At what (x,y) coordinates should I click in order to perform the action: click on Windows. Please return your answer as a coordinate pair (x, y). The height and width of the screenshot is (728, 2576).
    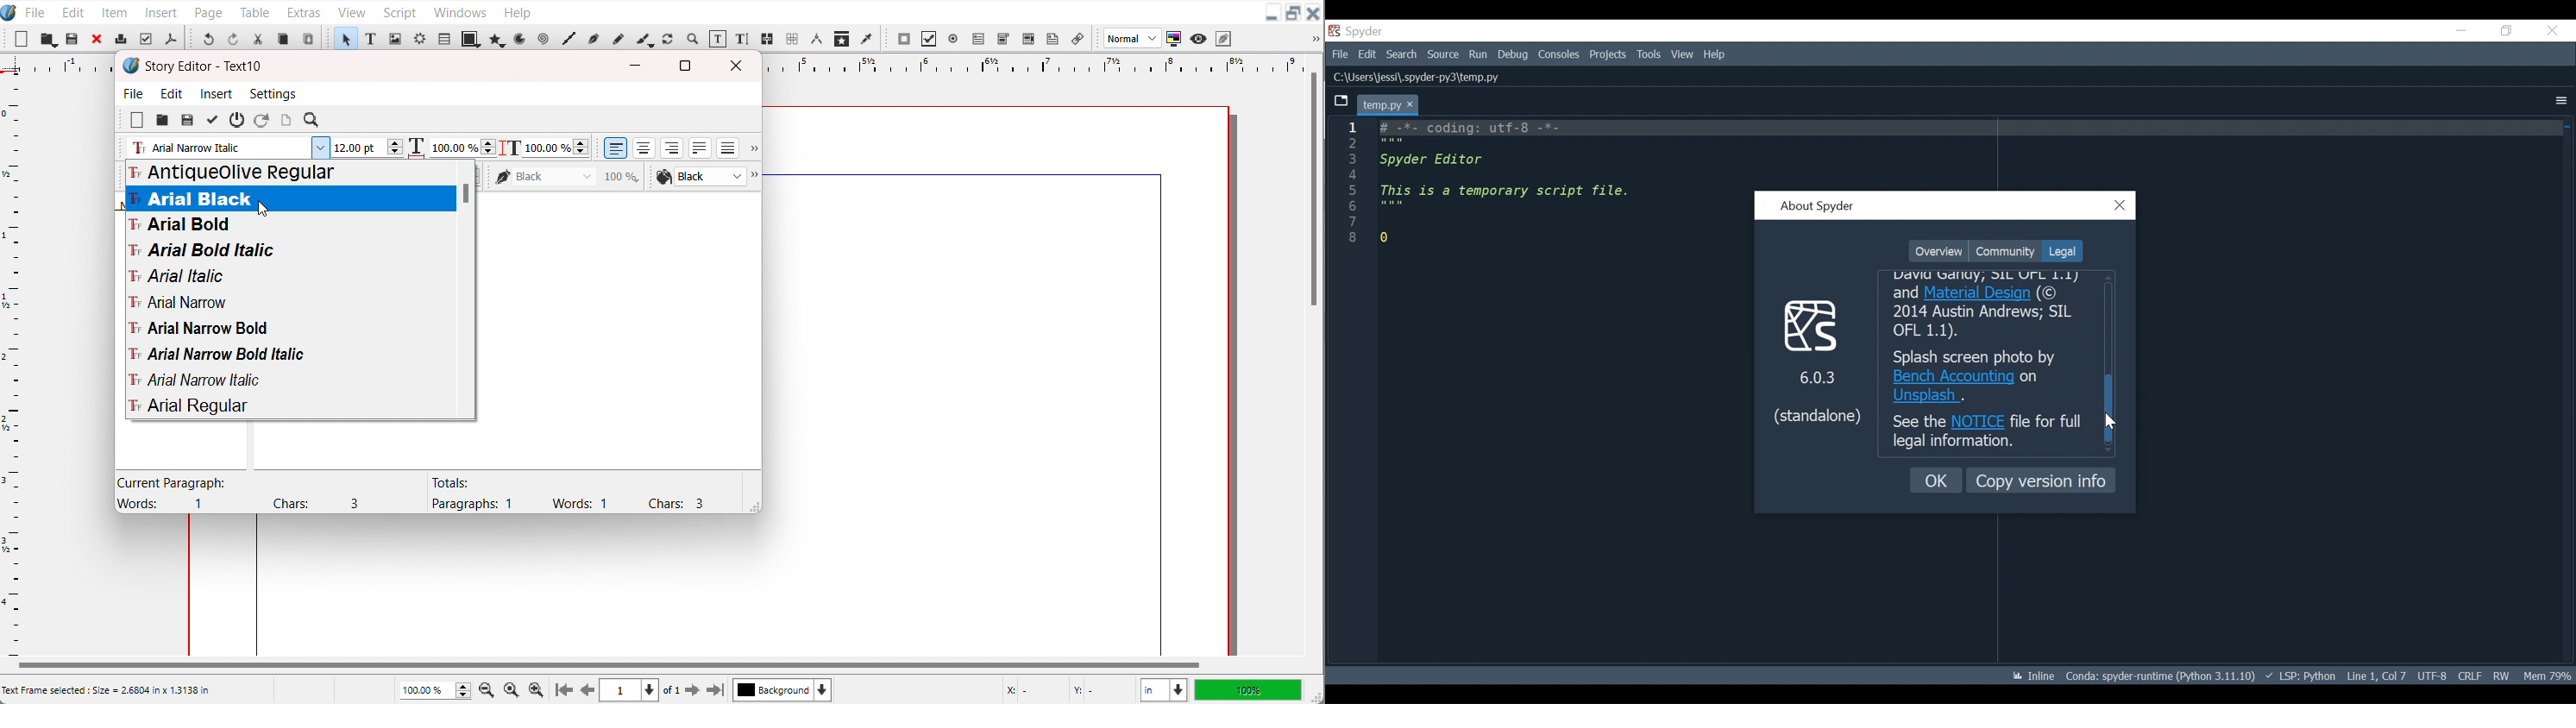
    Looking at the image, I should click on (460, 10).